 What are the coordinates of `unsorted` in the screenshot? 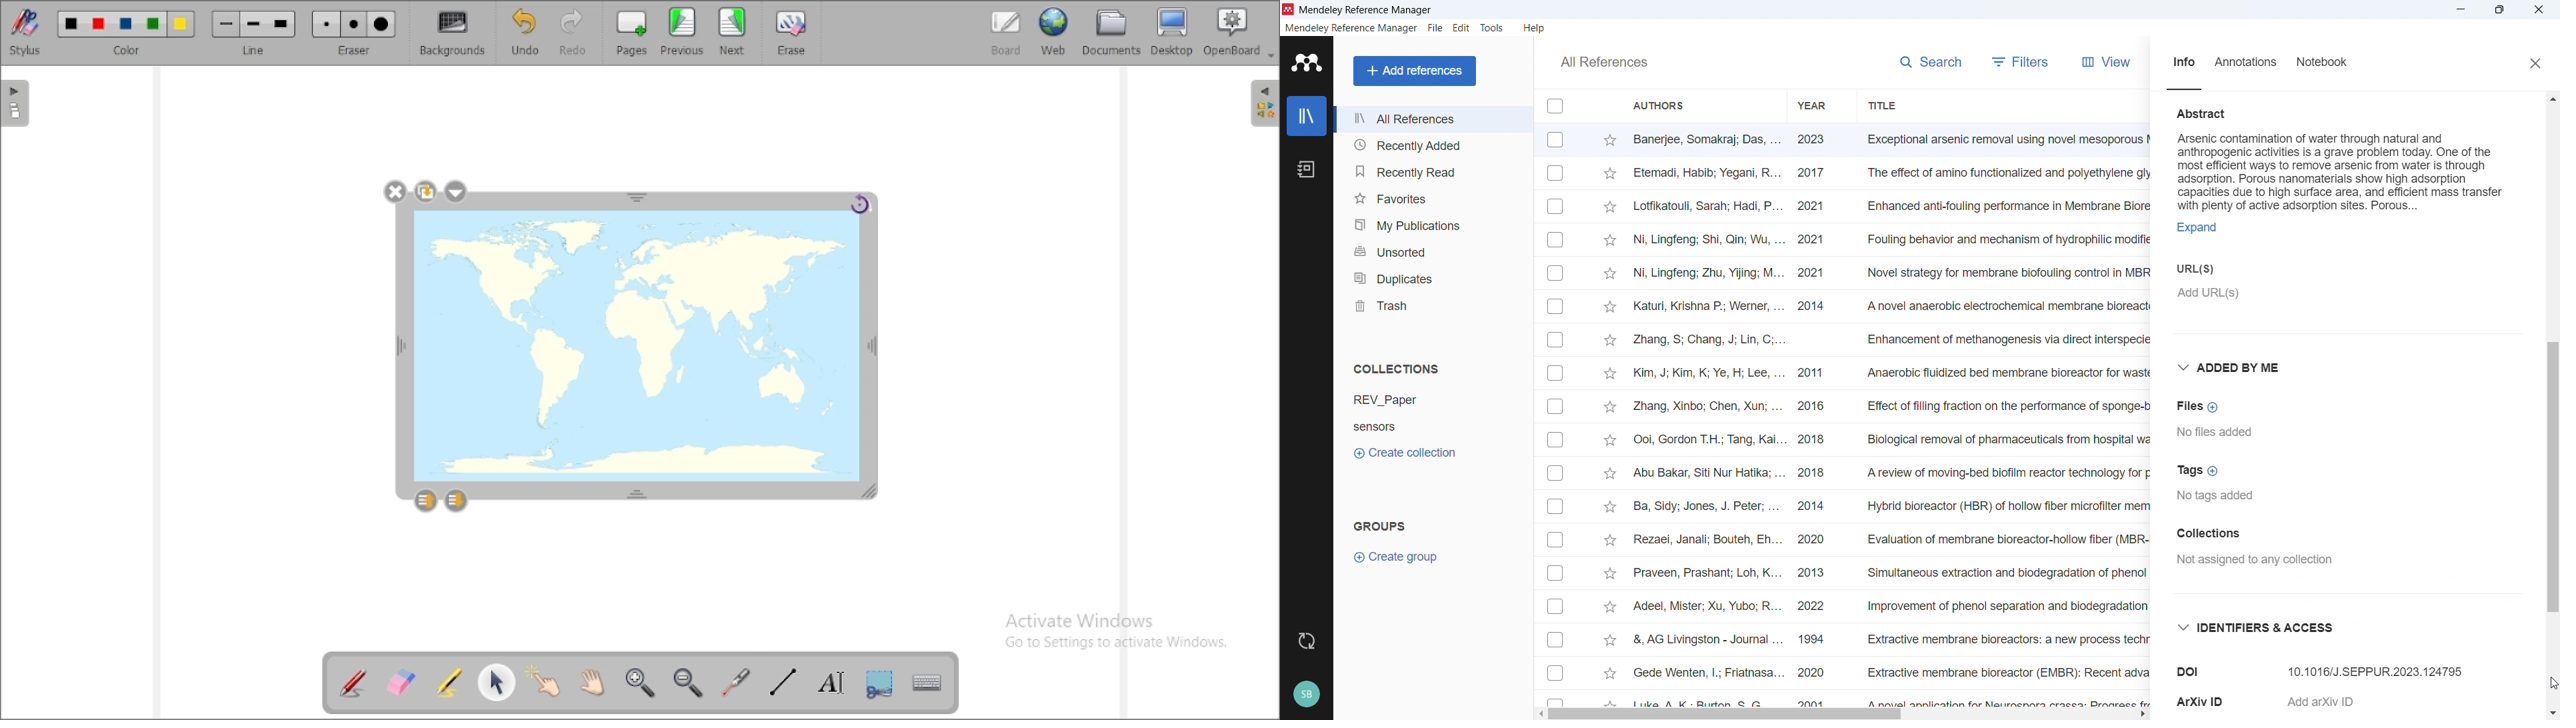 It's located at (1433, 249).